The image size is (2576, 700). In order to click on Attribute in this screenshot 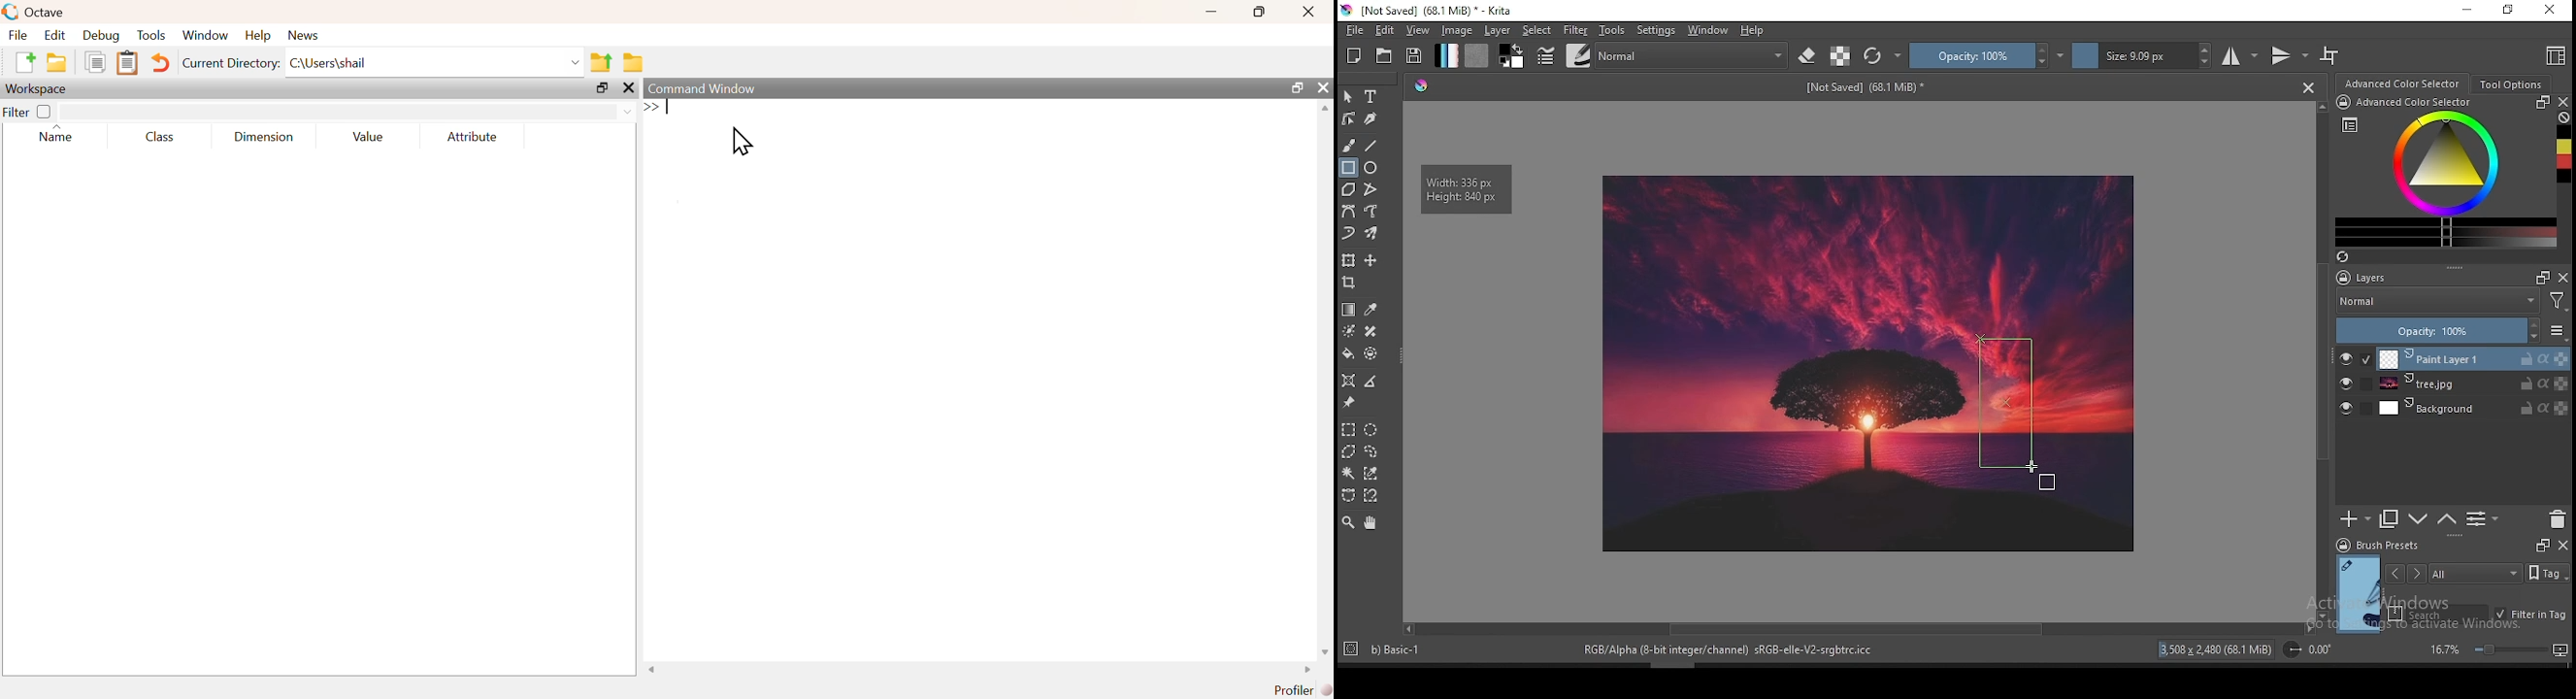, I will do `click(474, 138)`.